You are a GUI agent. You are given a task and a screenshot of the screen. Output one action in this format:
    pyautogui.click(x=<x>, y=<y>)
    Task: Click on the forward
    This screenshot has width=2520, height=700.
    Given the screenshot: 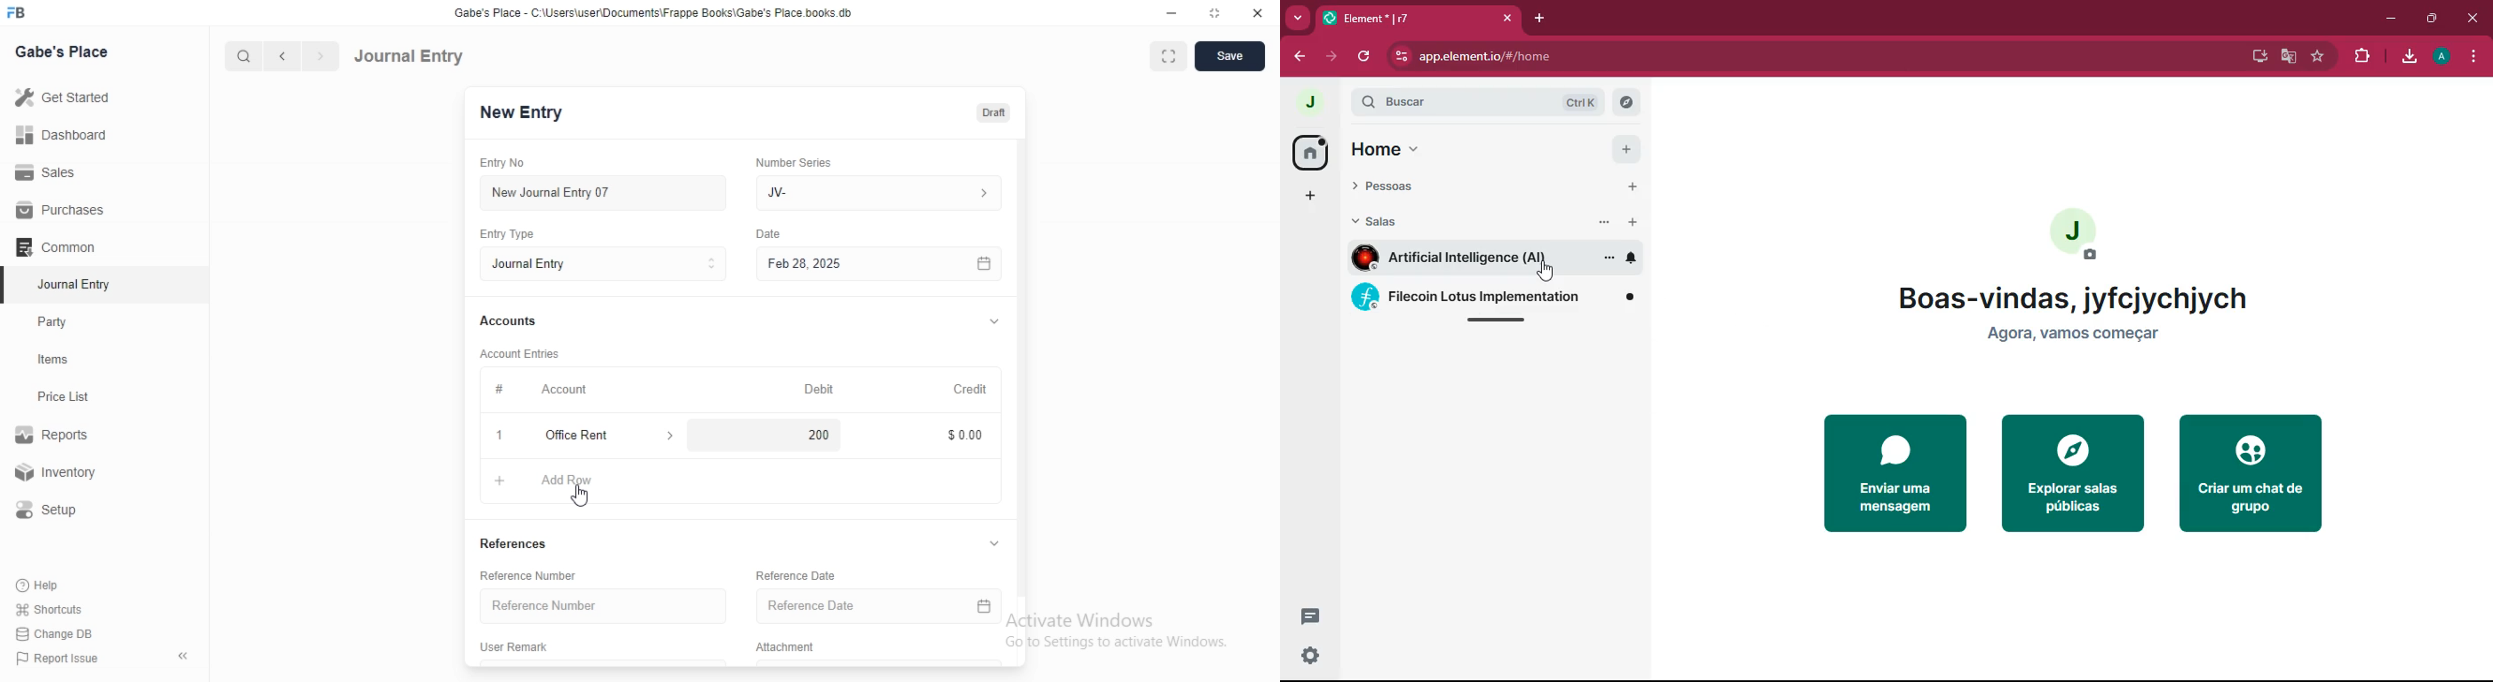 What is the action you would take?
    pyautogui.click(x=322, y=56)
    